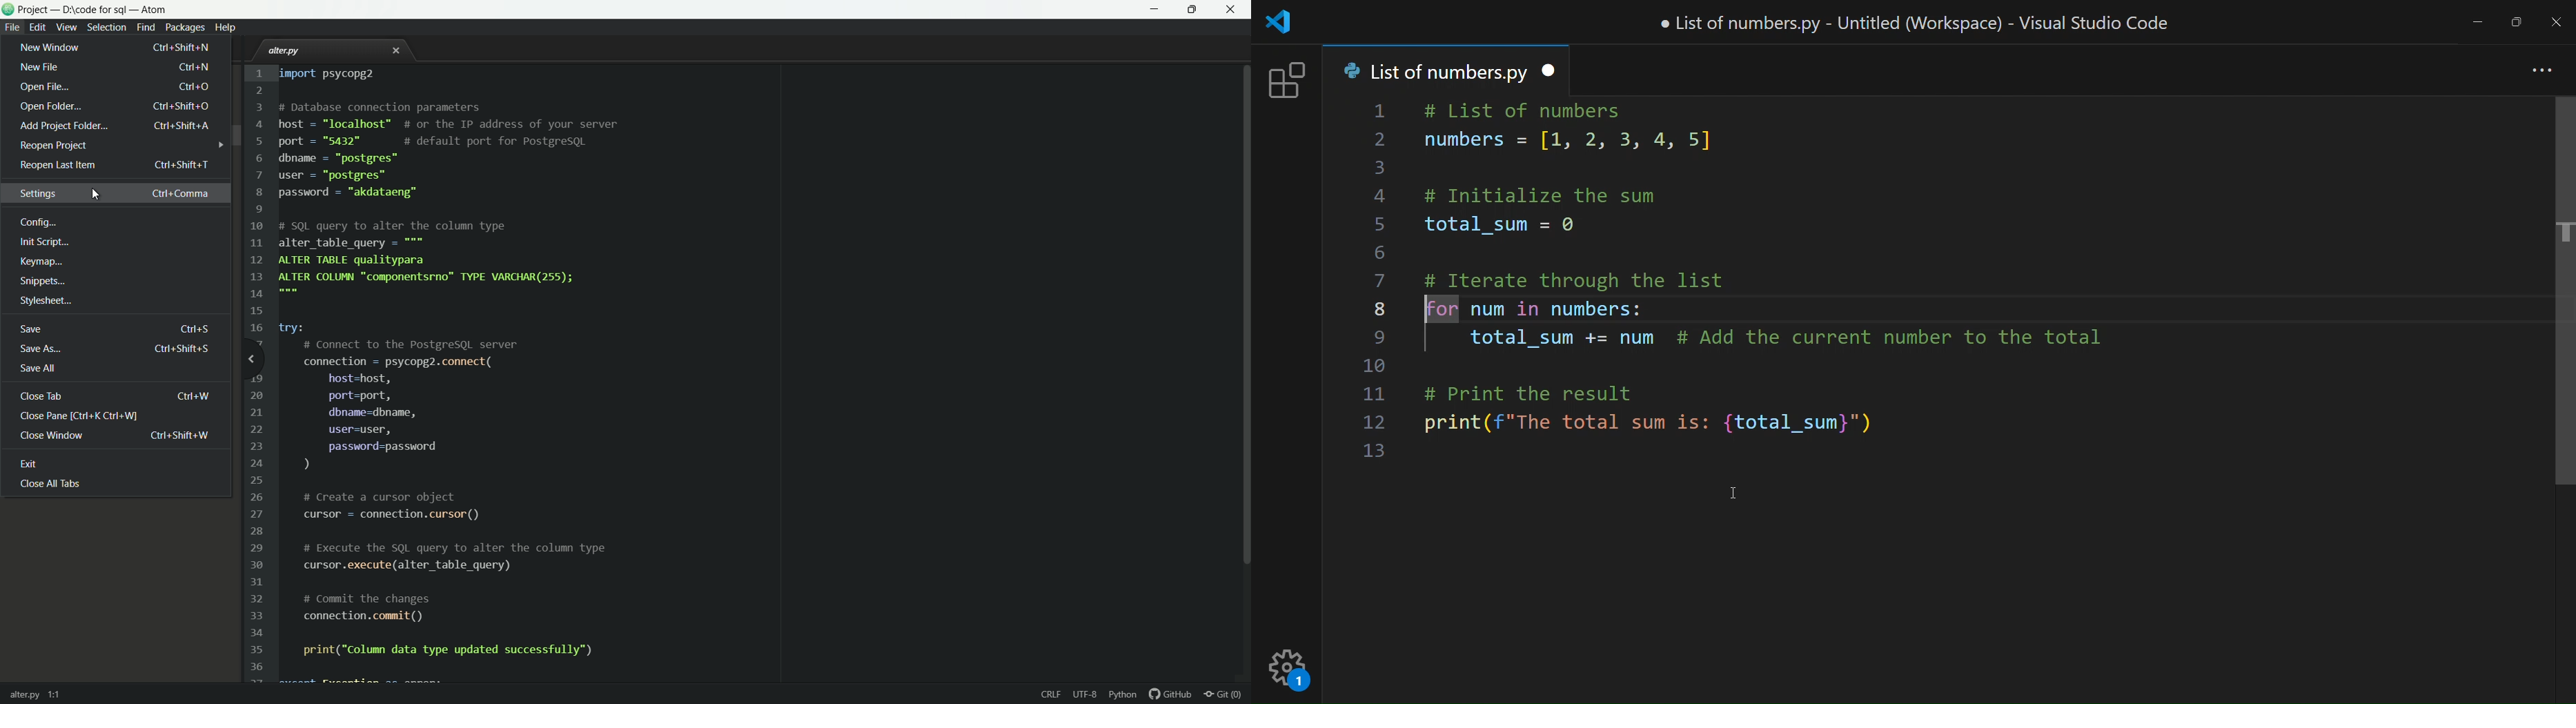  What do you see at coordinates (2520, 17) in the screenshot?
I see `maximize` at bounding box center [2520, 17].